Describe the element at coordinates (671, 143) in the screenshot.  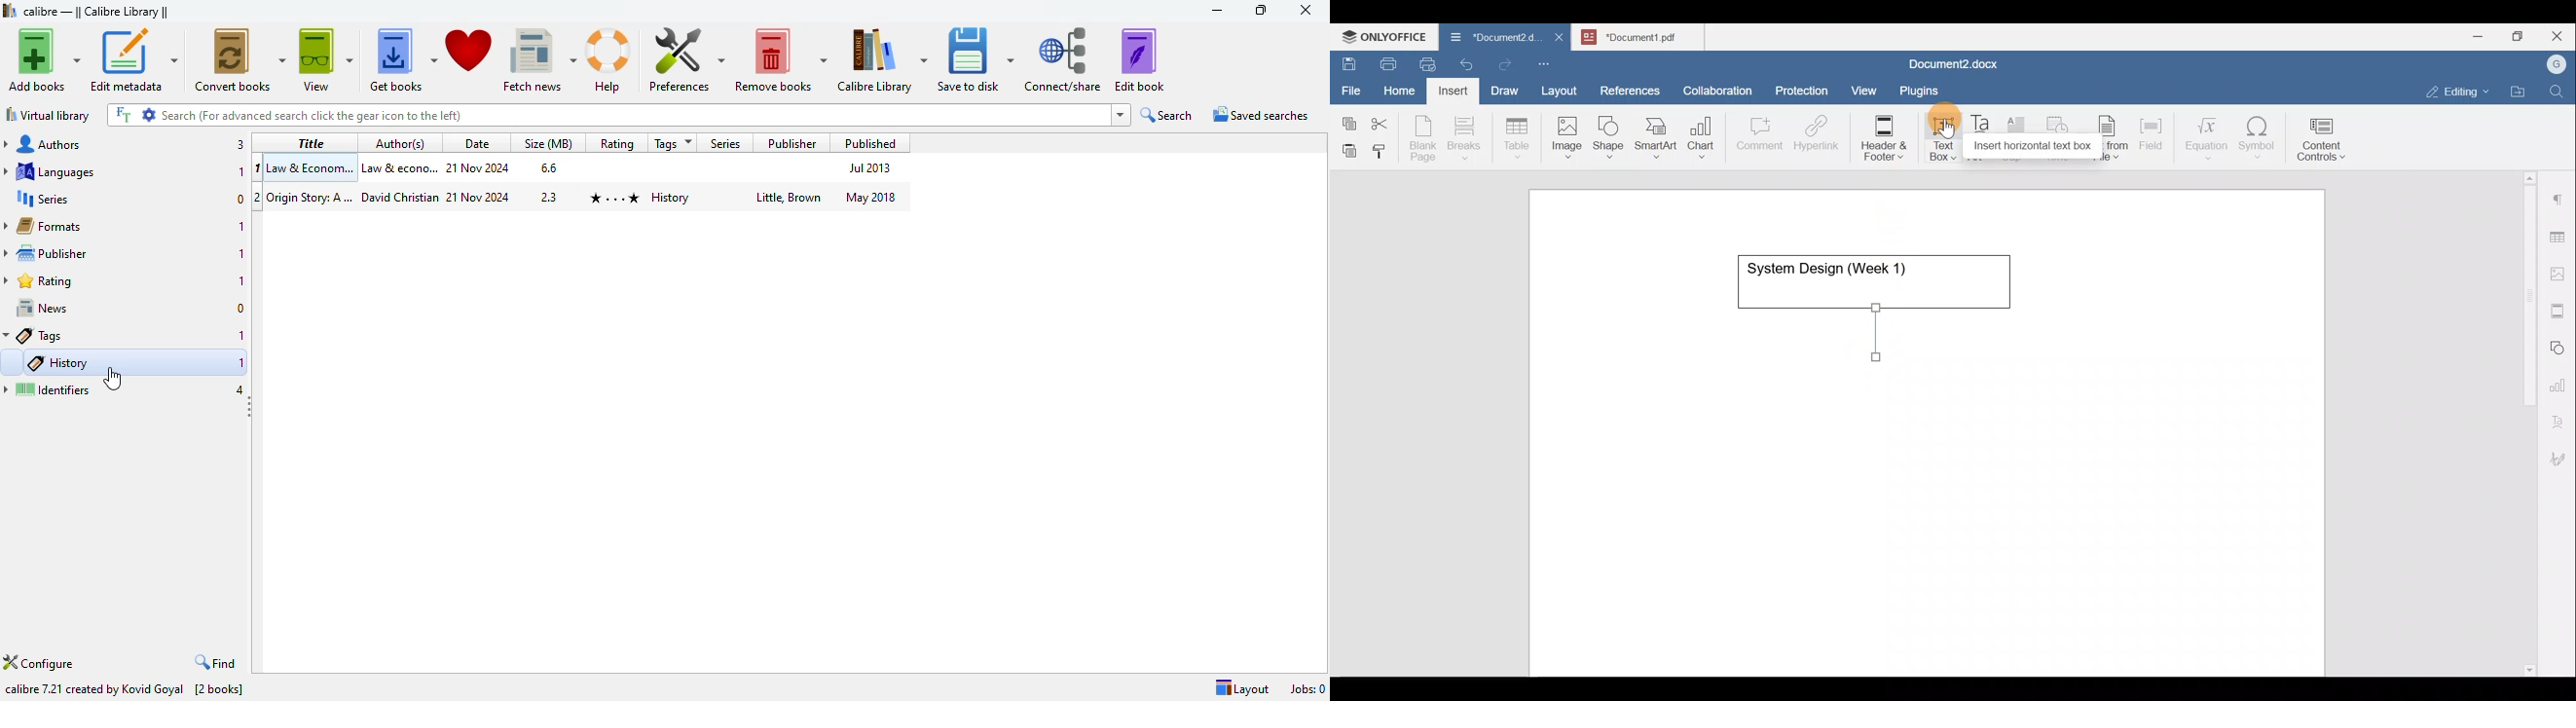
I see `tags` at that location.